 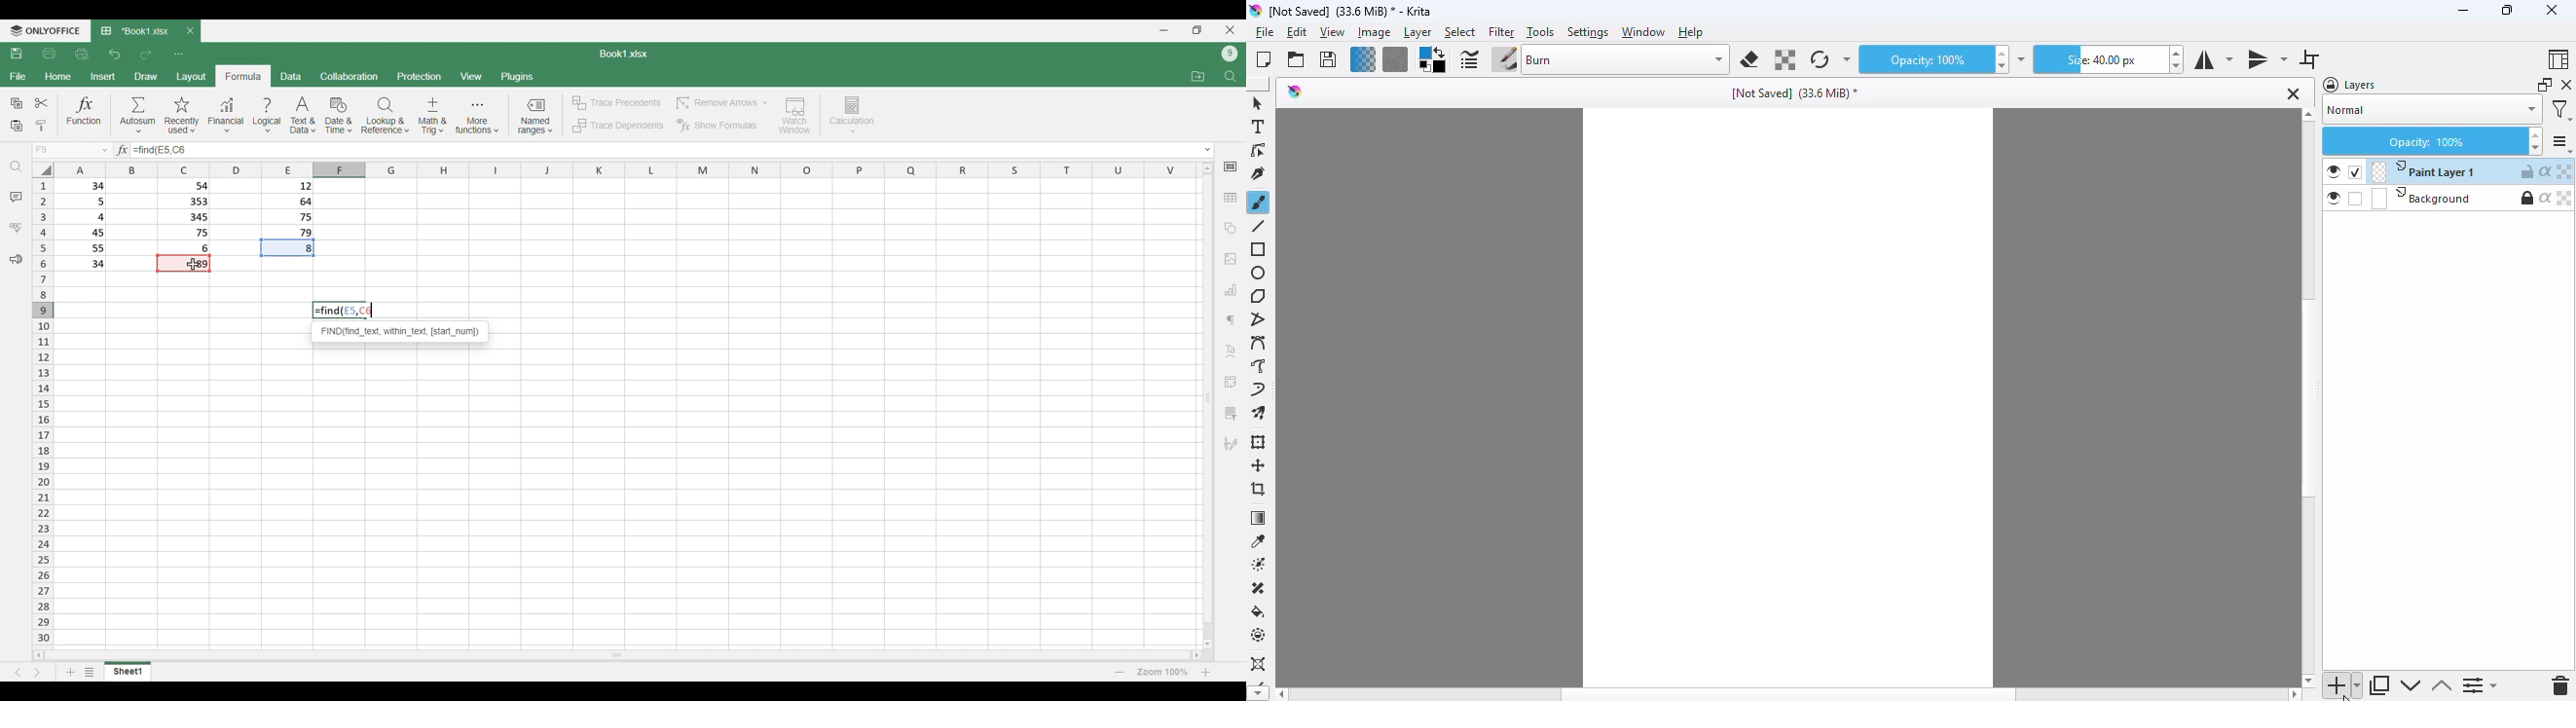 I want to click on mirror tool, so click(x=2266, y=58).